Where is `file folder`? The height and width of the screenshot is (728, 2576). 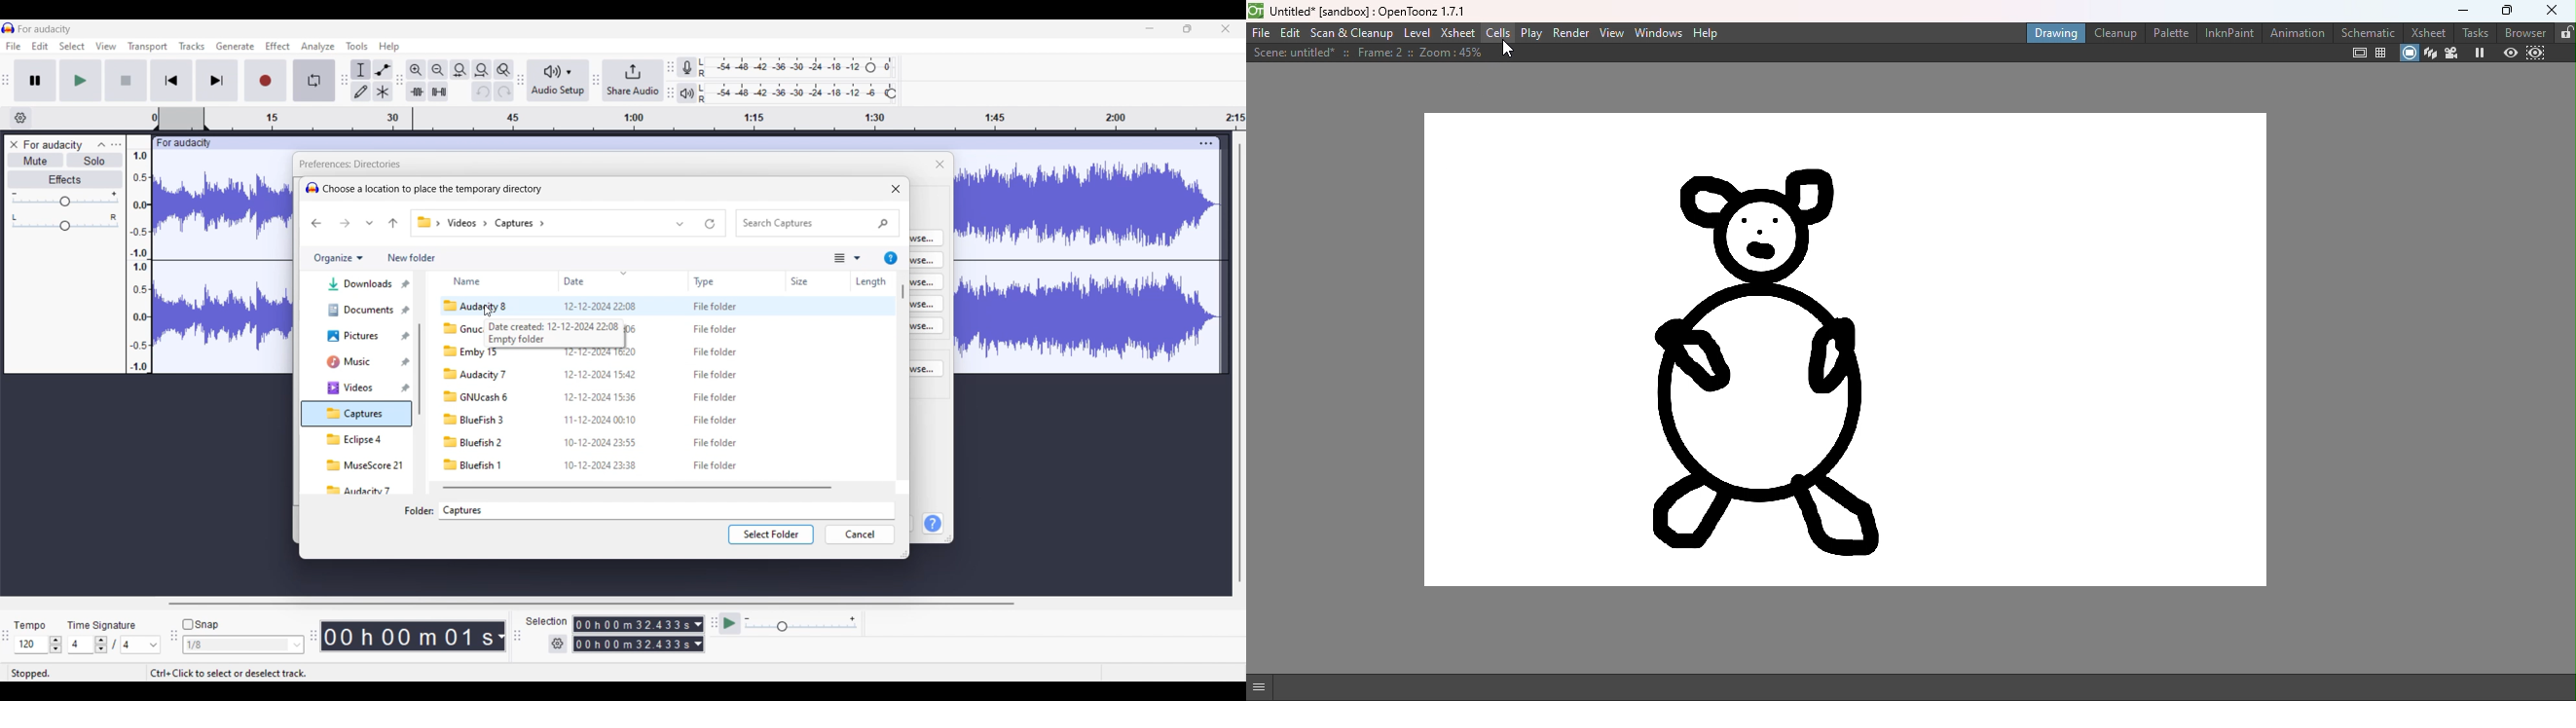
file folder is located at coordinates (715, 397).